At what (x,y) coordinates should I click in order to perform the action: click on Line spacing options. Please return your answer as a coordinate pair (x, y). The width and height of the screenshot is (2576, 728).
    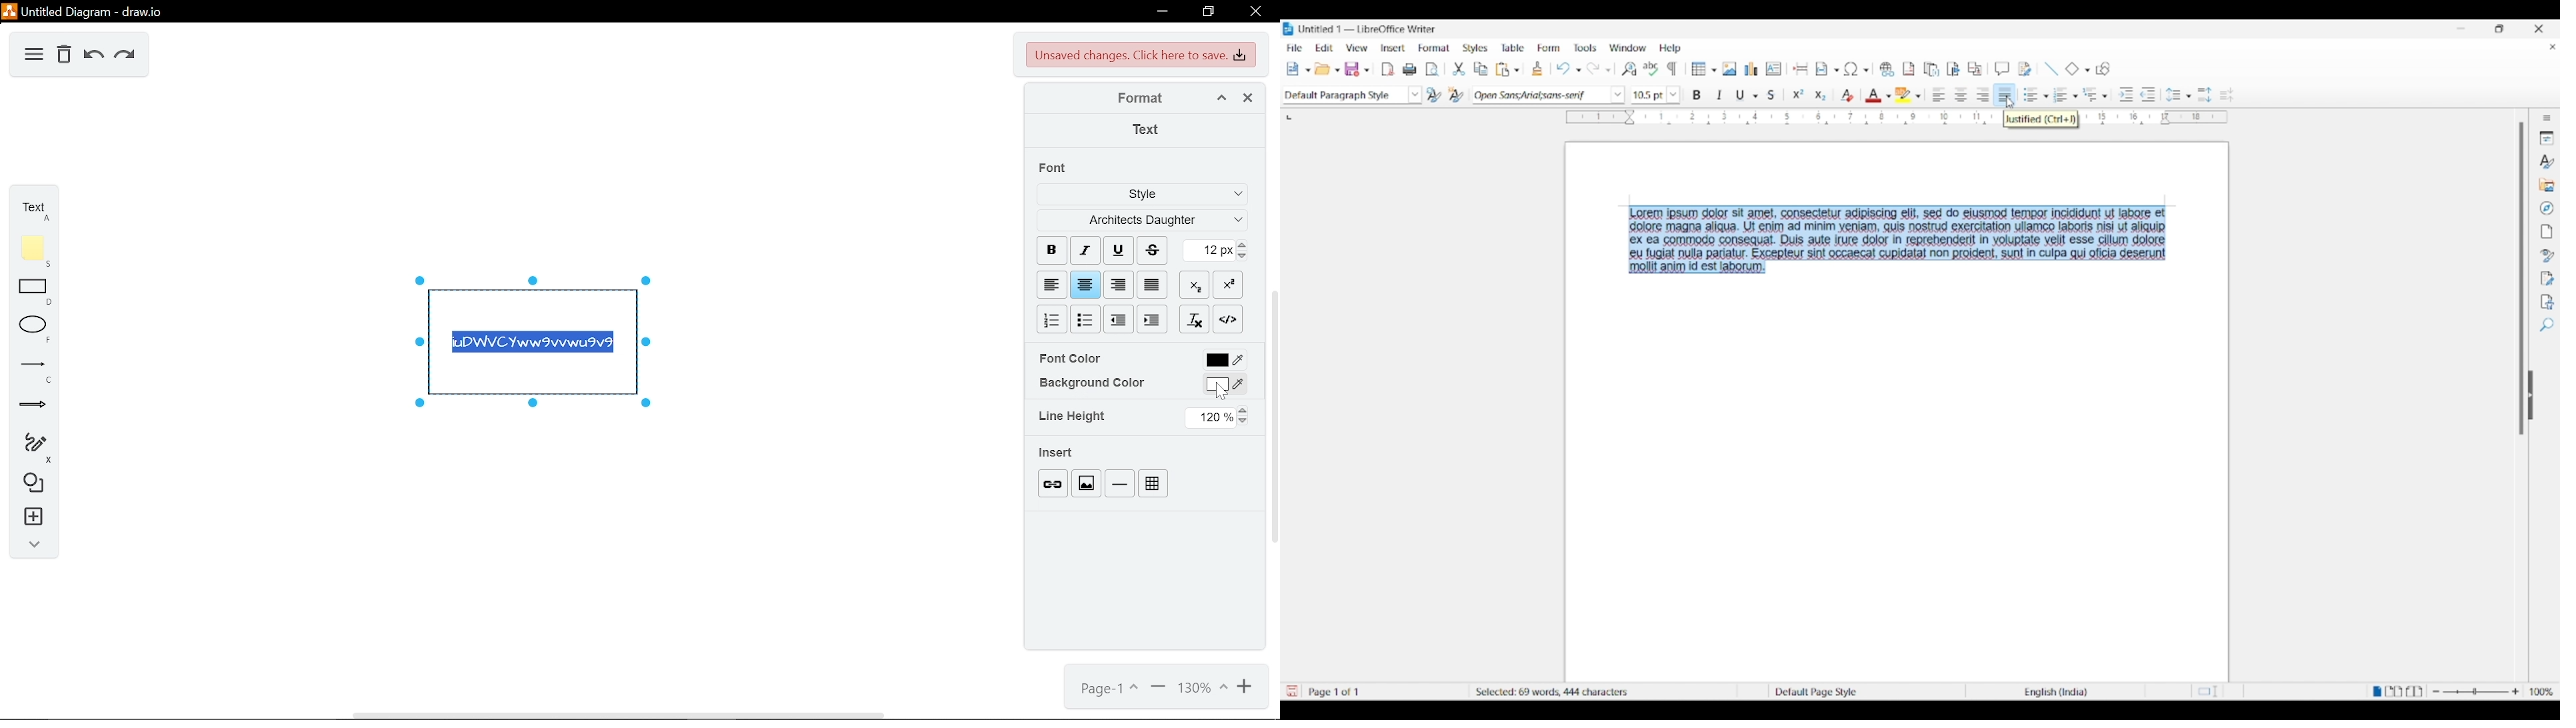
    Looking at the image, I should click on (2189, 97).